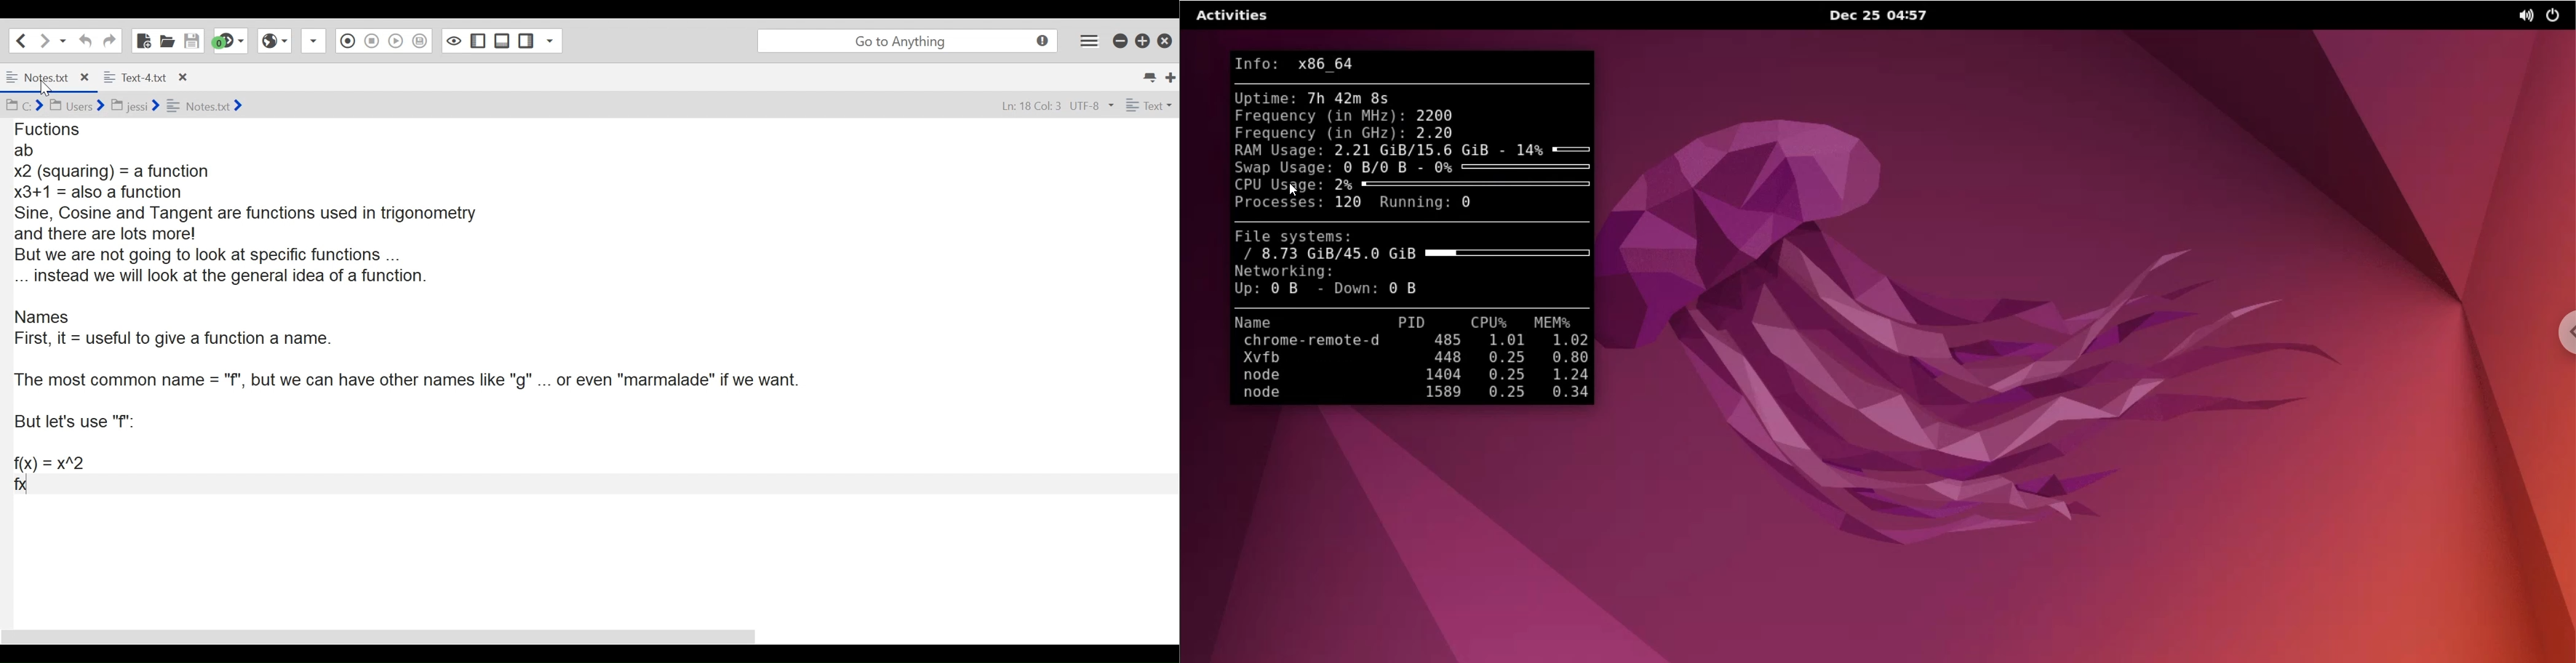 The width and height of the screenshot is (2576, 672). I want to click on Save, so click(192, 40).